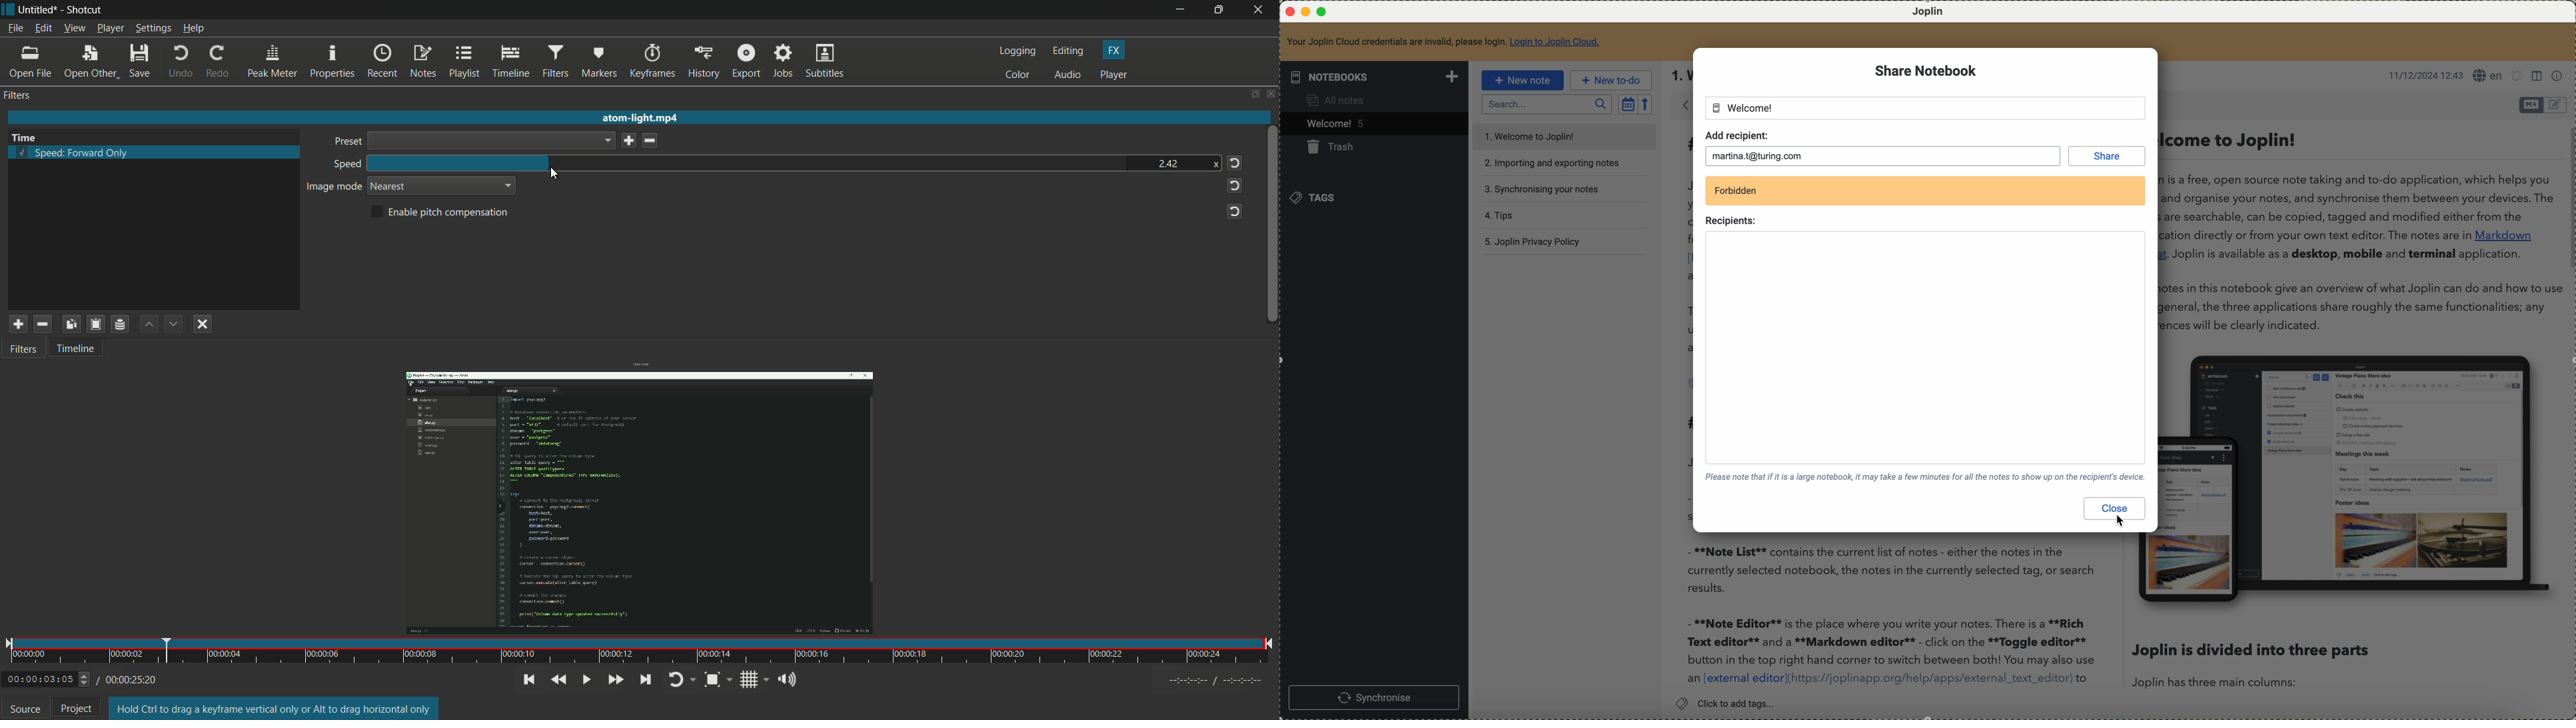 The width and height of the screenshot is (2576, 728). Describe the element at coordinates (345, 142) in the screenshot. I see `preset` at that location.